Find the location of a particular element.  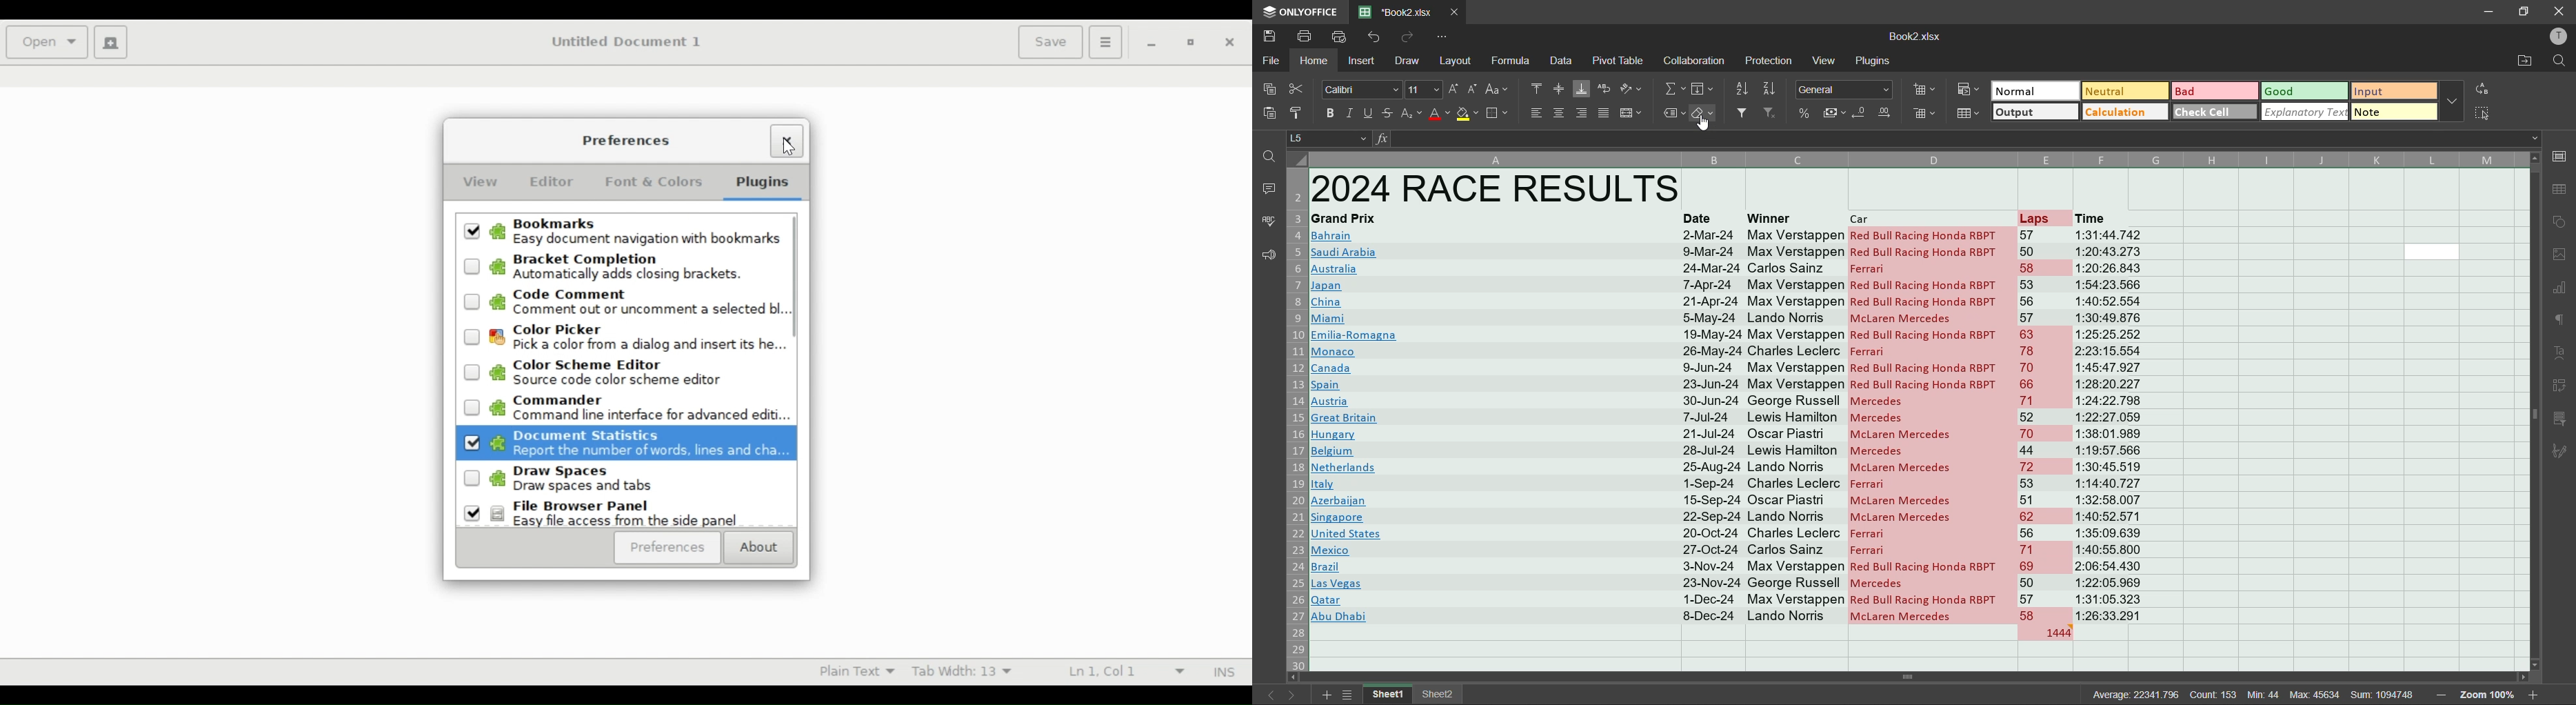

summation is located at coordinates (1675, 90).